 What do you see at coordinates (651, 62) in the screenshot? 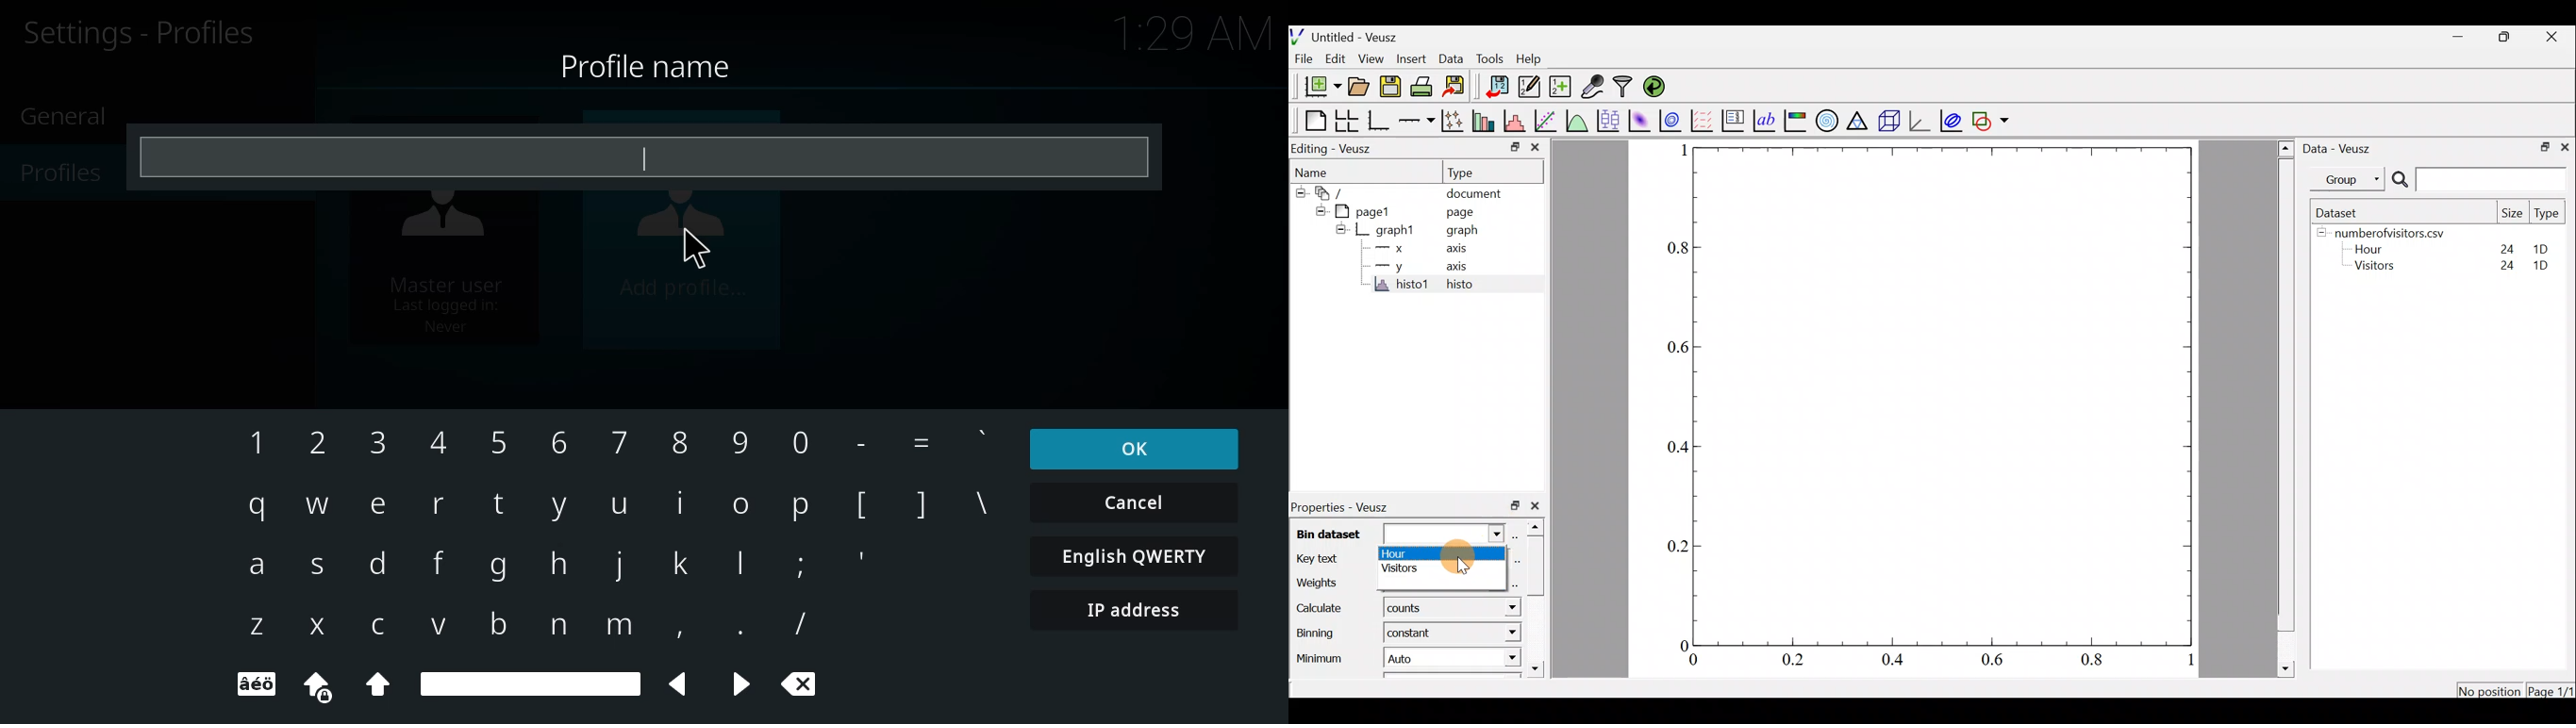
I see `profile name` at bounding box center [651, 62].